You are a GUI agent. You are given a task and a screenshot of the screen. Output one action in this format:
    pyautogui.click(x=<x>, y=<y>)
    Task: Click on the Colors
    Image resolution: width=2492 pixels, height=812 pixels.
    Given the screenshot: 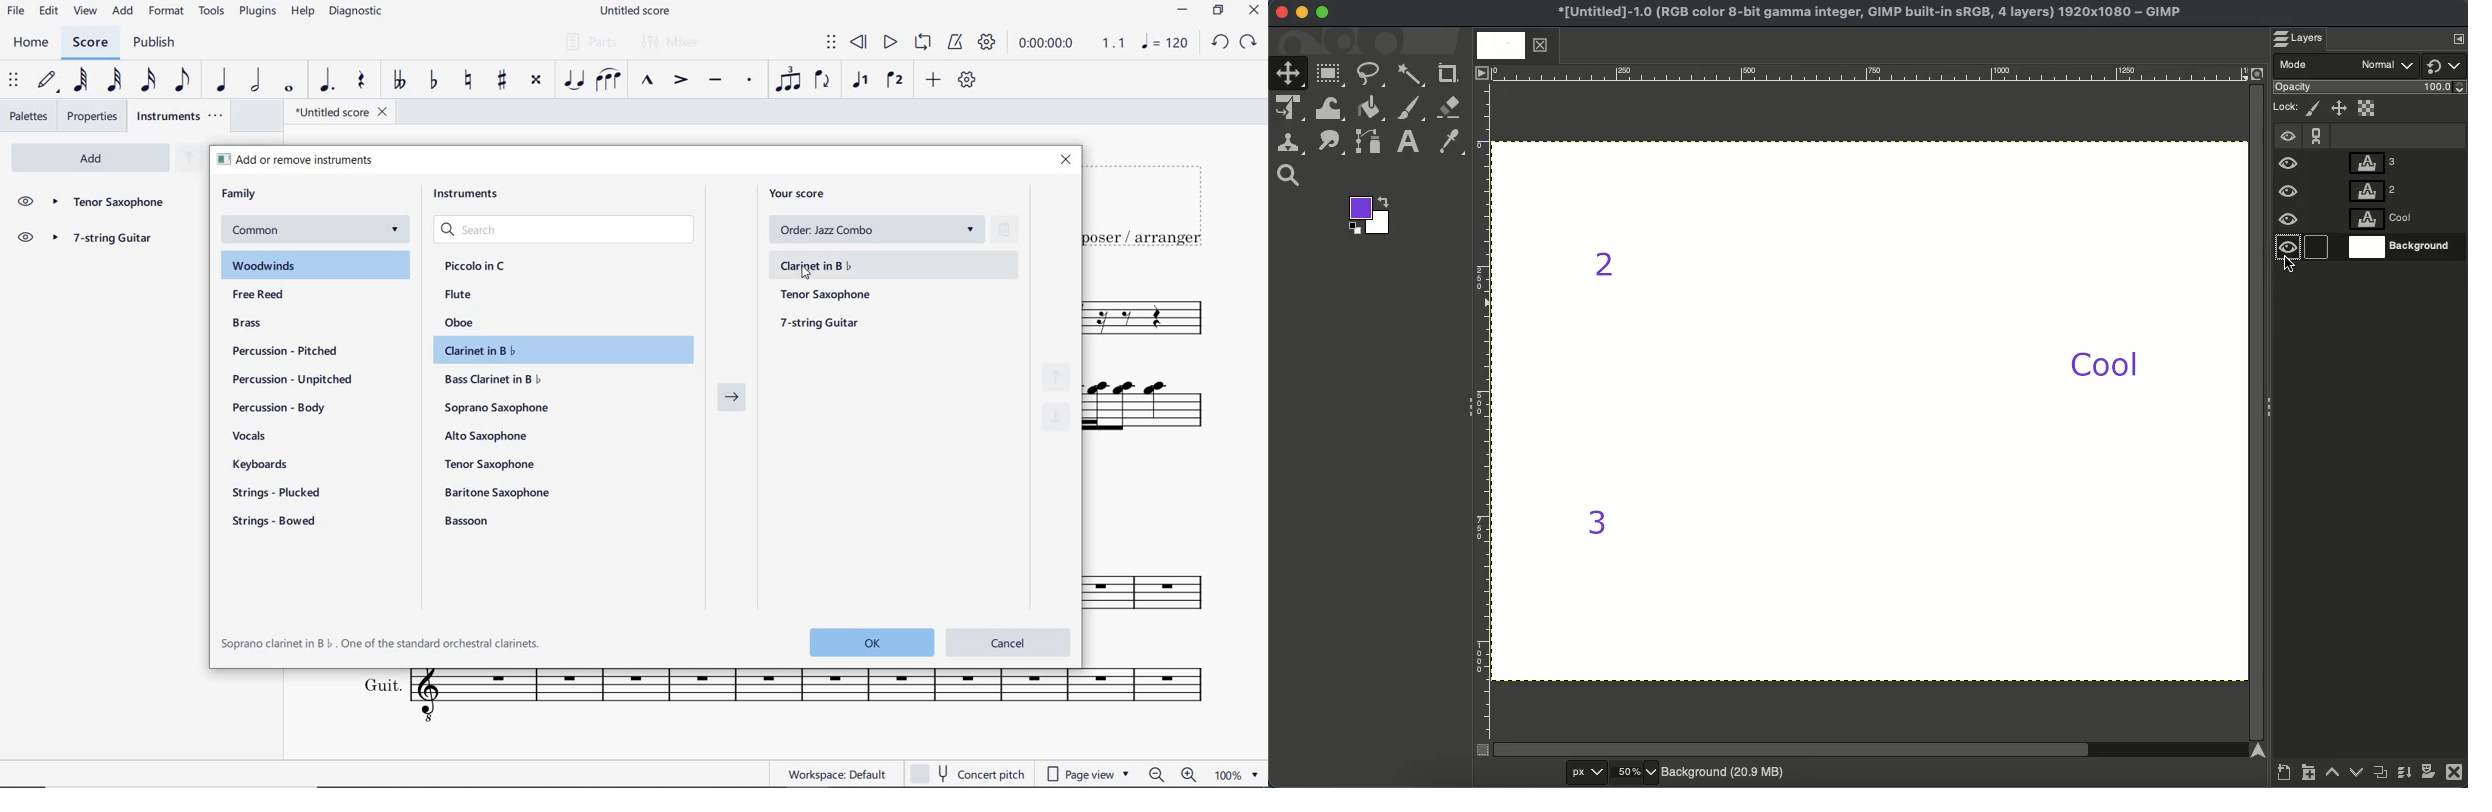 What is the action you would take?
    pyautogui.click(x=1372, y=217)
    